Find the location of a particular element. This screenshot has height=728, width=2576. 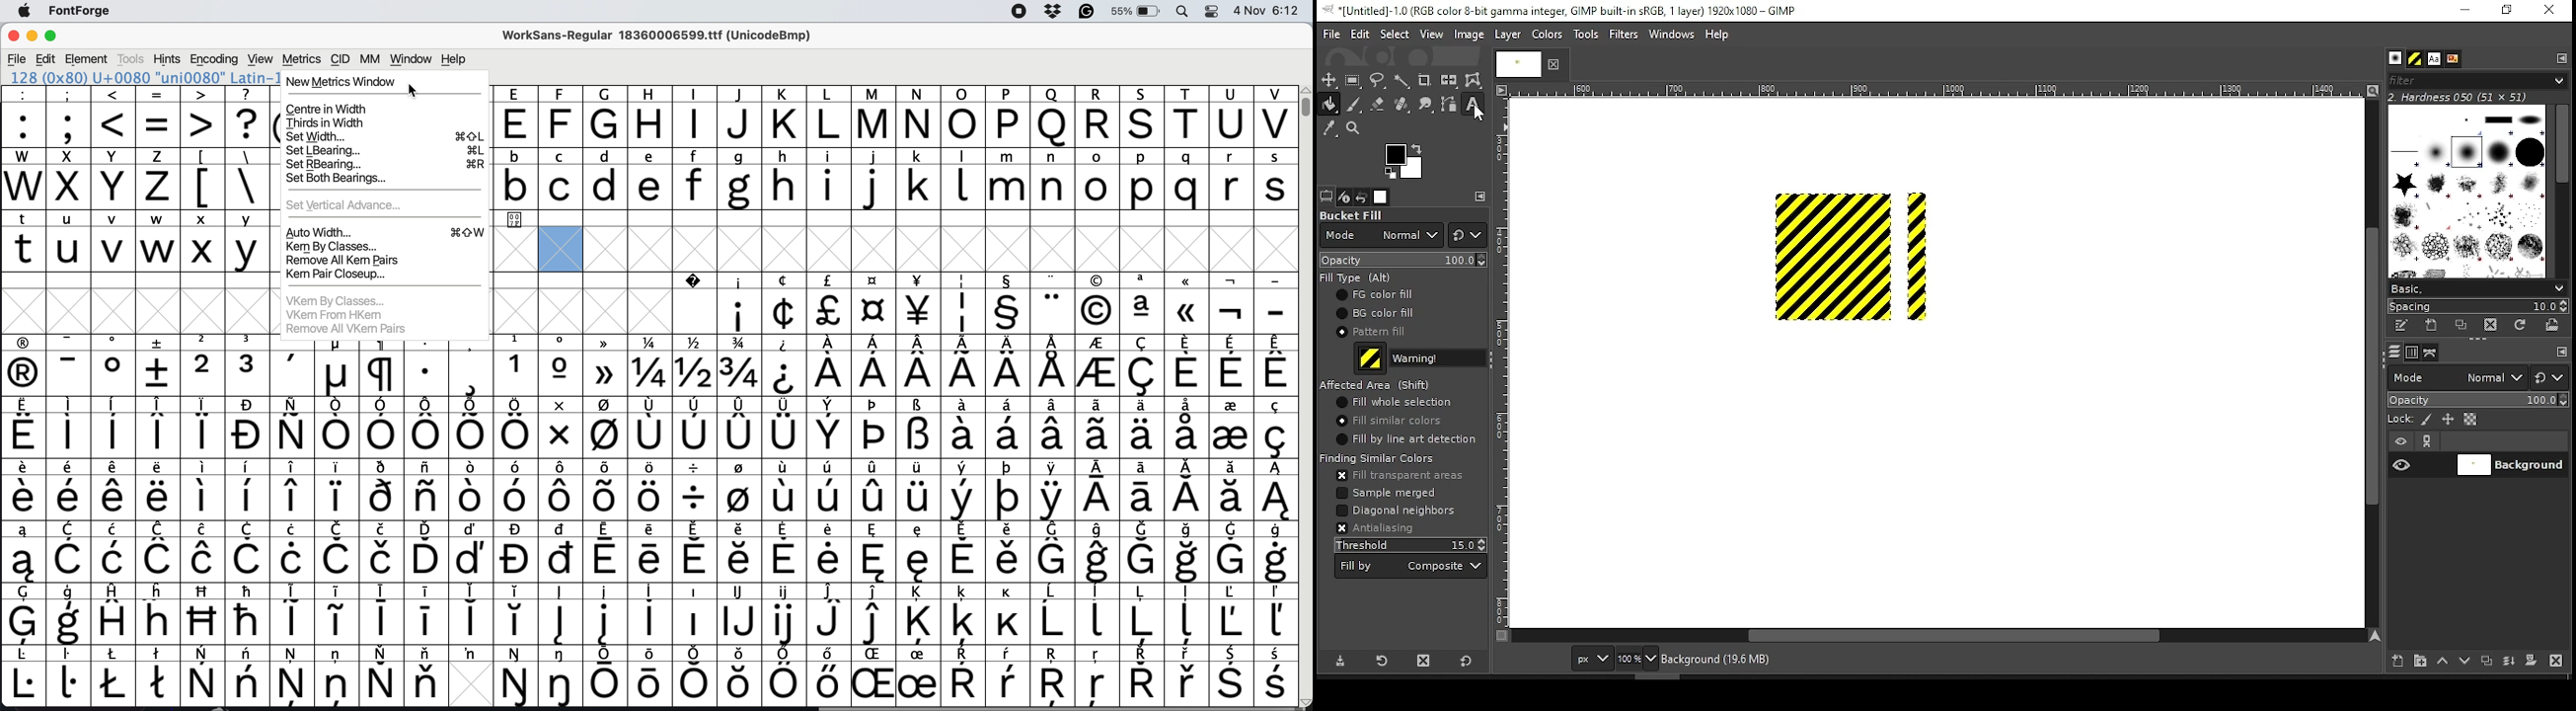

special characters is located at coordinates (649, 623).